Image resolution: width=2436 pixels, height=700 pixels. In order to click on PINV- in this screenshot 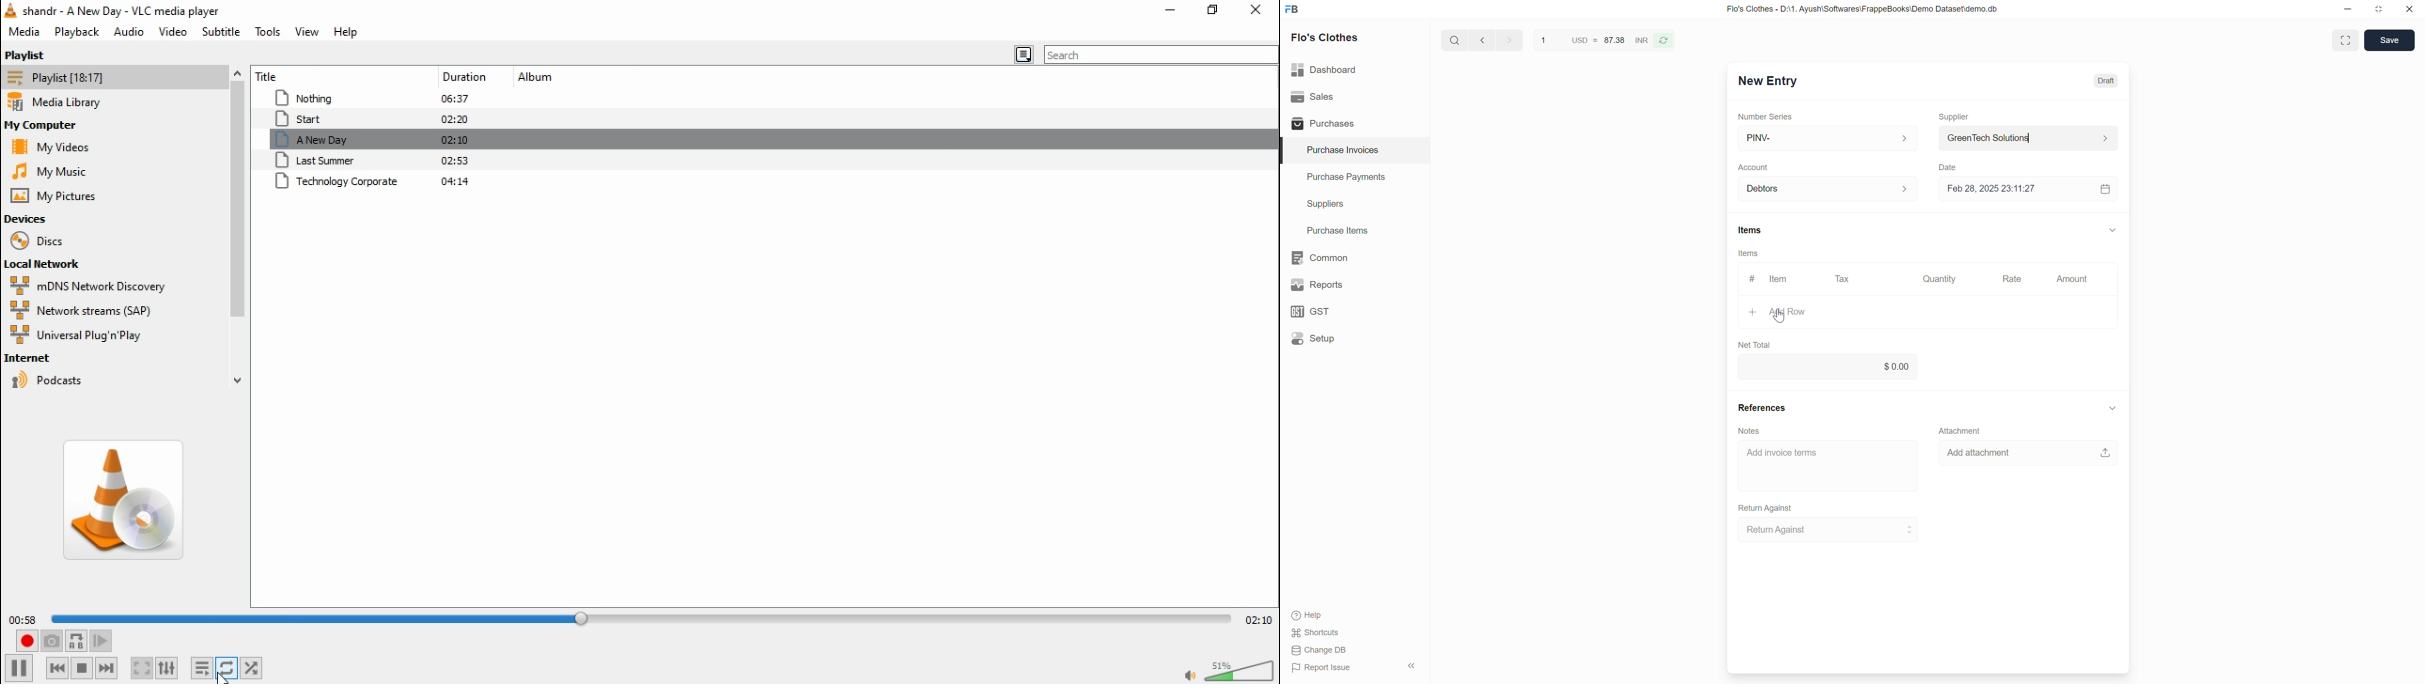, I will do `click(1829, 138)`.